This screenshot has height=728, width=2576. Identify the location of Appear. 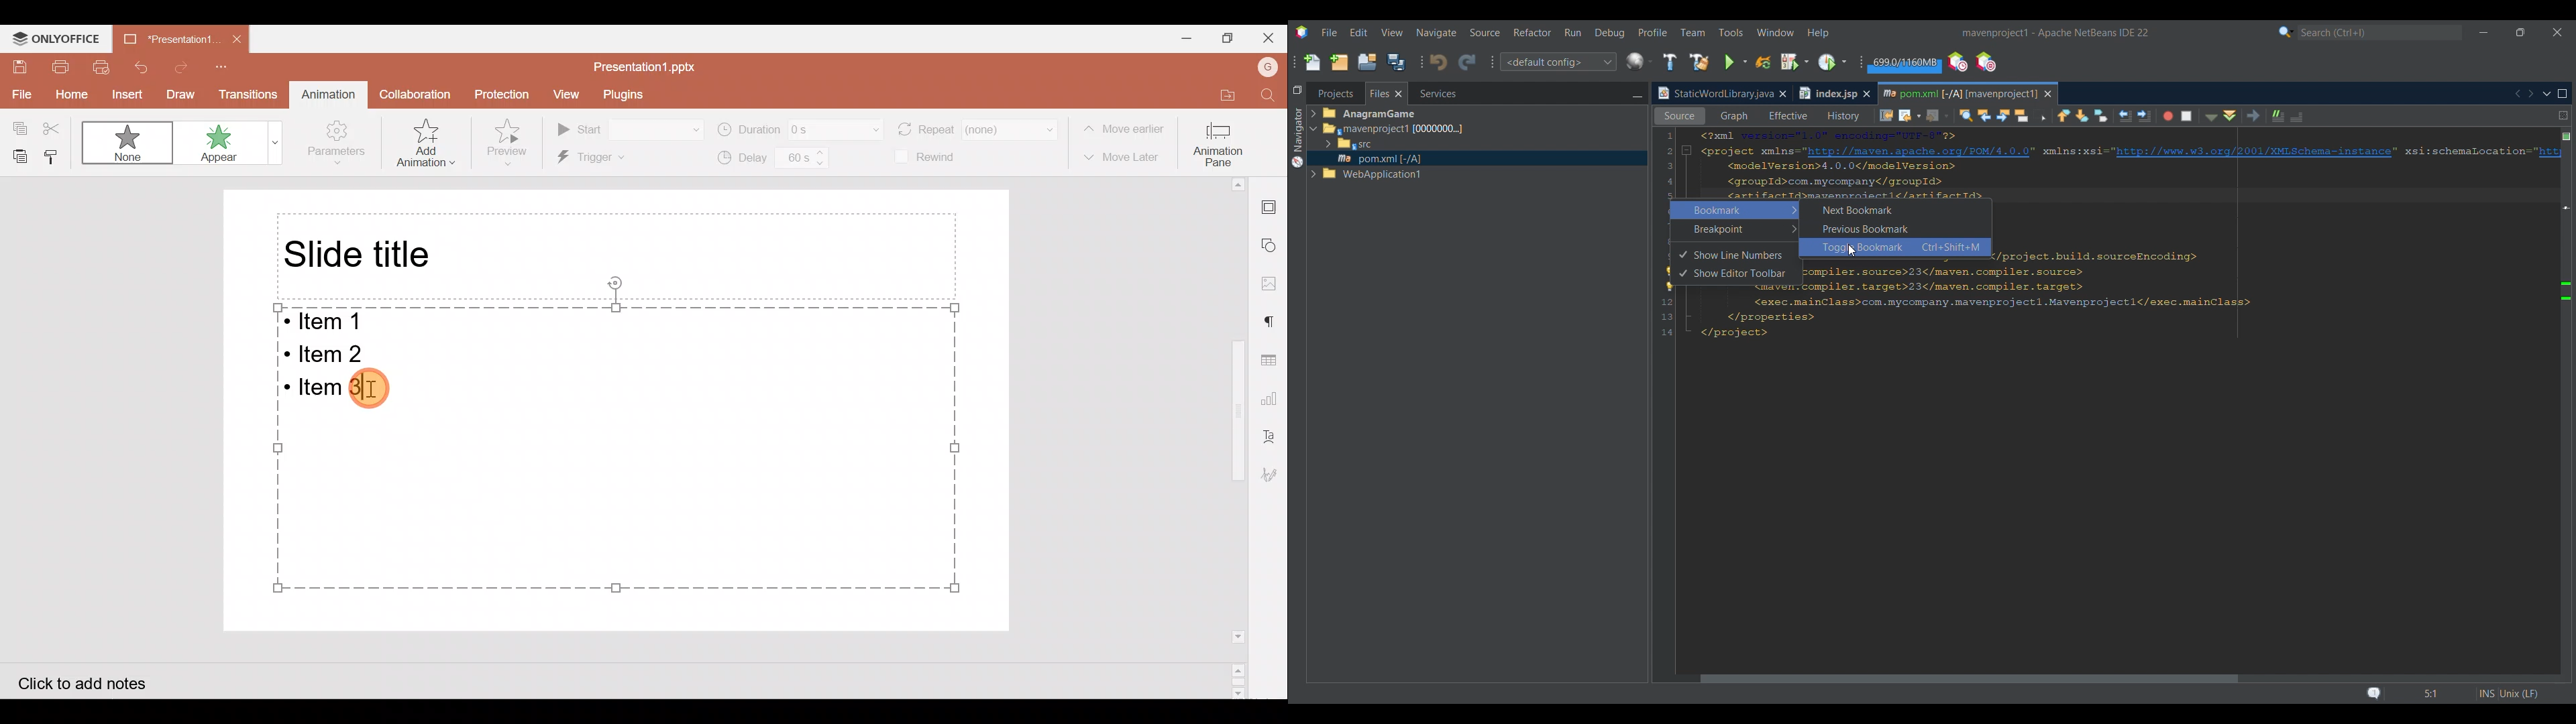
(231, 145).